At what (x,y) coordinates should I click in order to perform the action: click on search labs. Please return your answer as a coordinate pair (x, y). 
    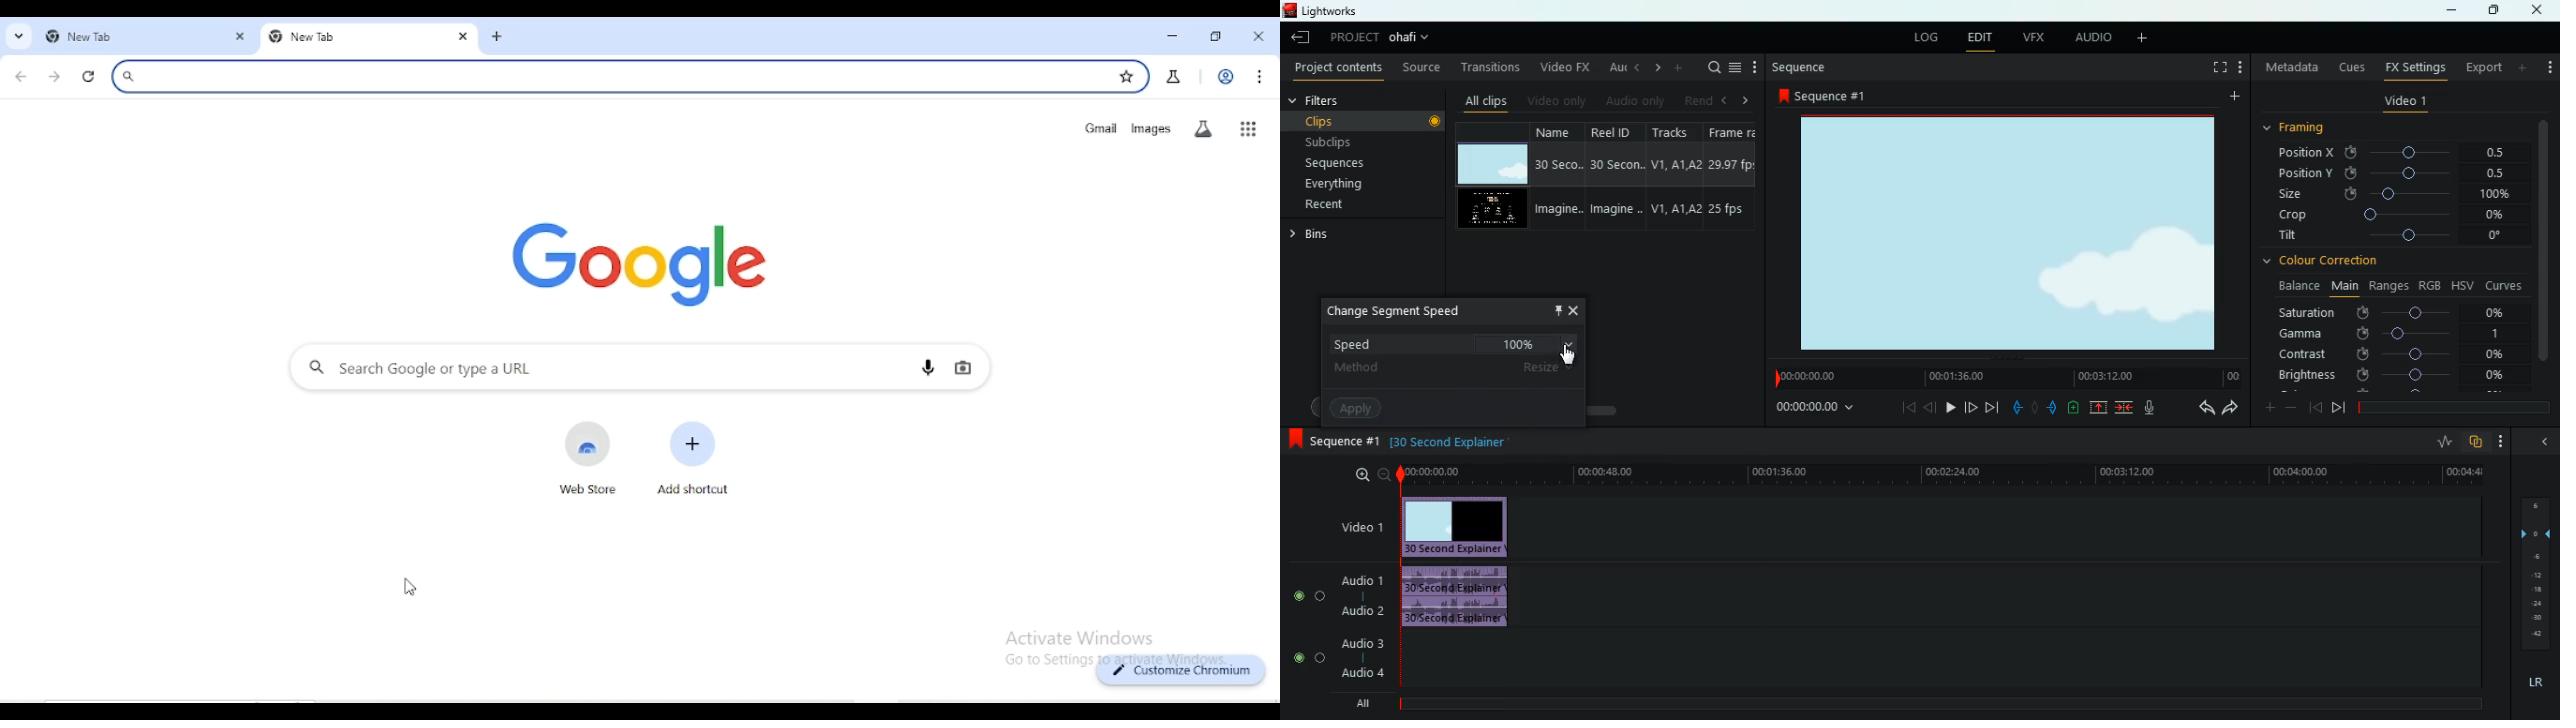
    Looking at the image, I should click on (1203, 129).